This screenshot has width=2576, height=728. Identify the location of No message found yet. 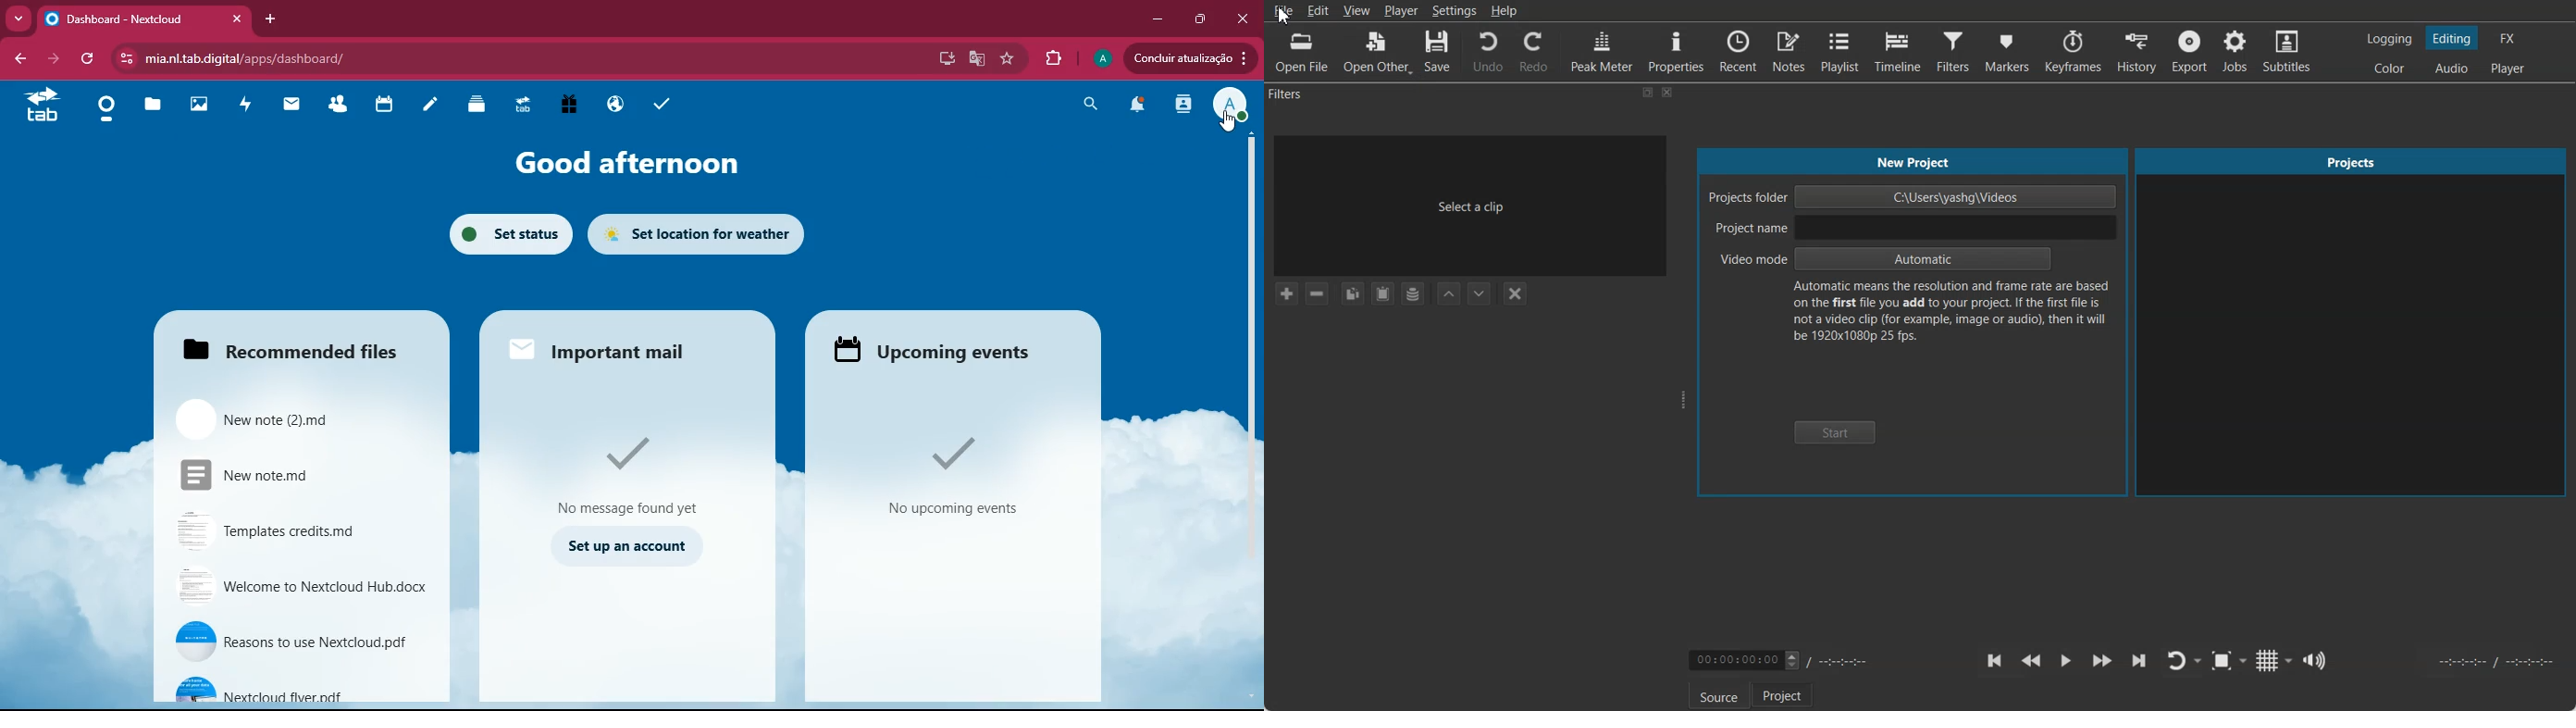
(630, 472).